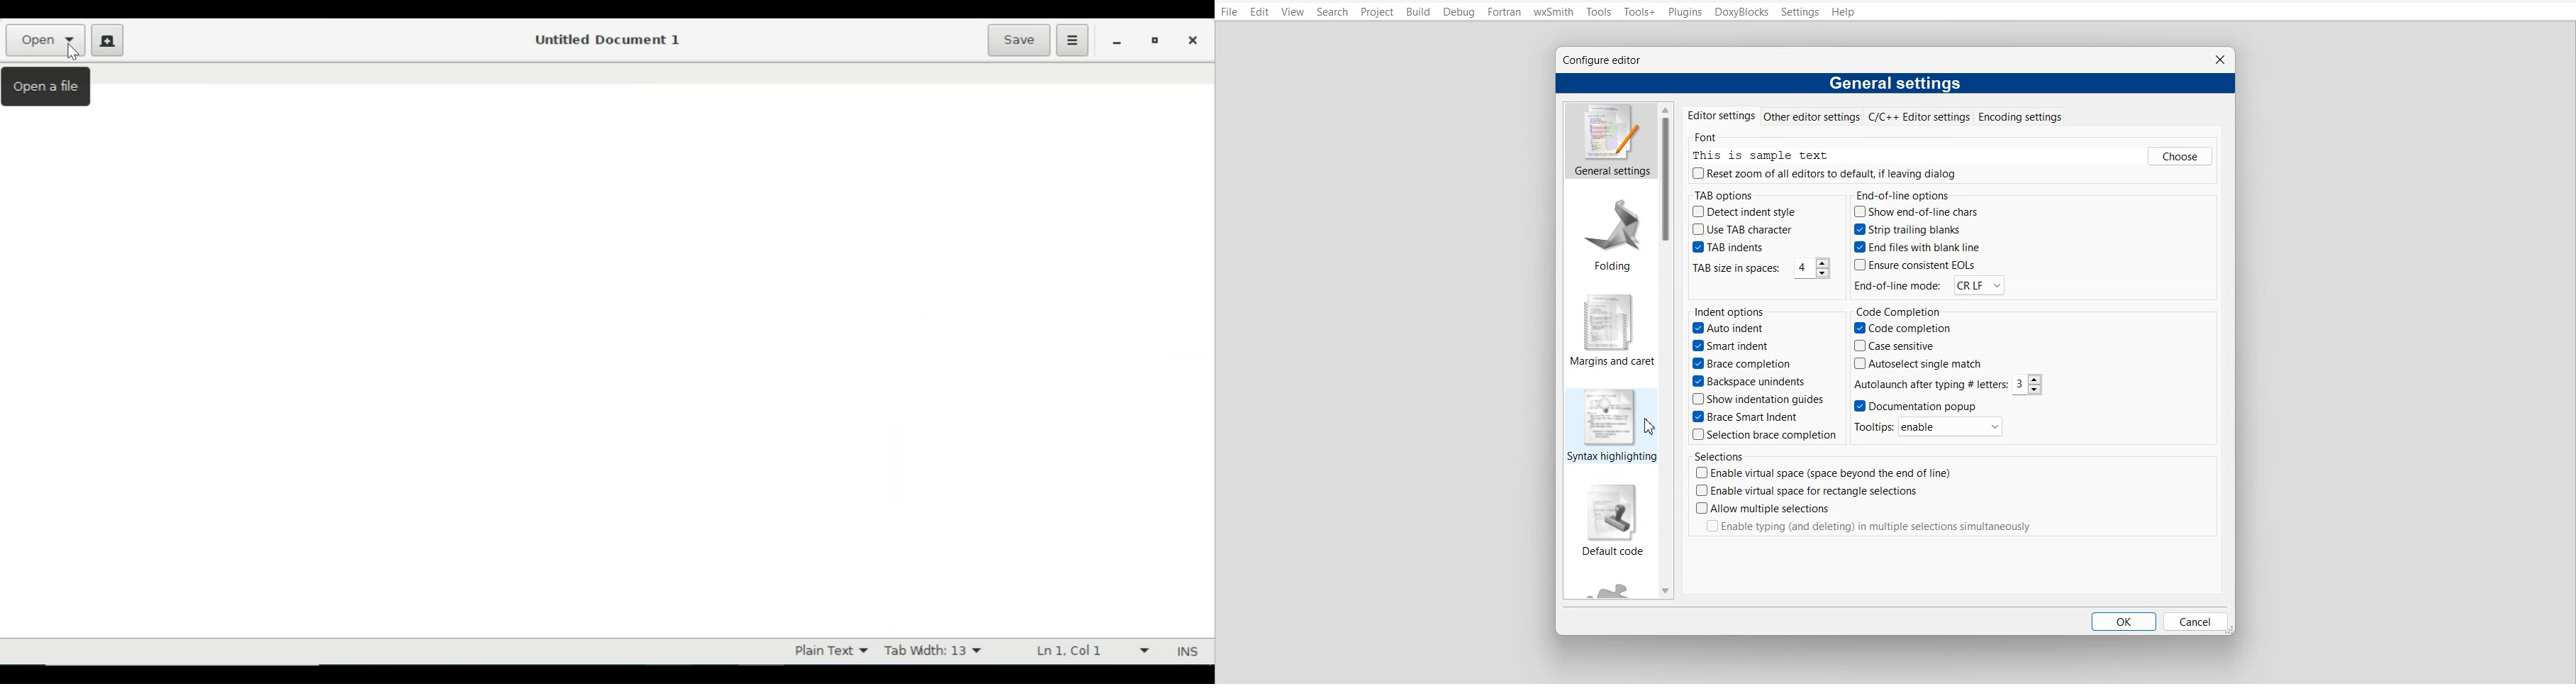 This screenshot has width=2576, height=700. Describe the element at coordinates (1732, 311) in the screenshot. I see `Indent options` at that location.